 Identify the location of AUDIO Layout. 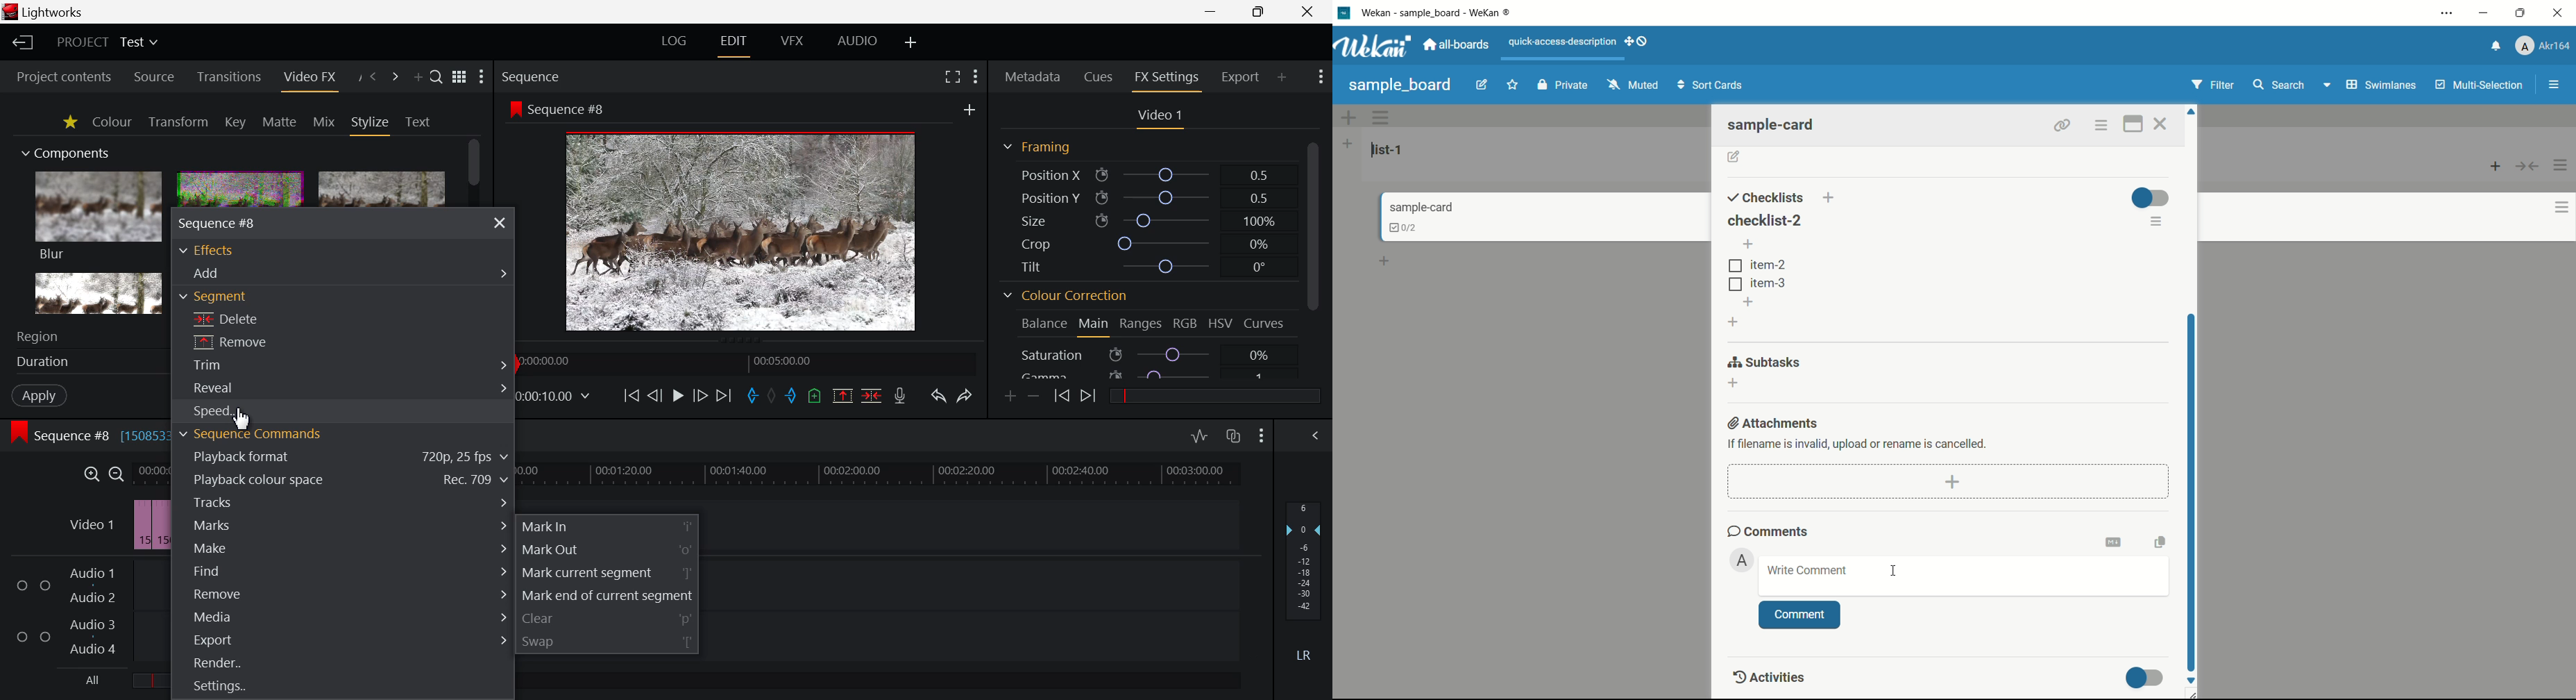
(857, 41).